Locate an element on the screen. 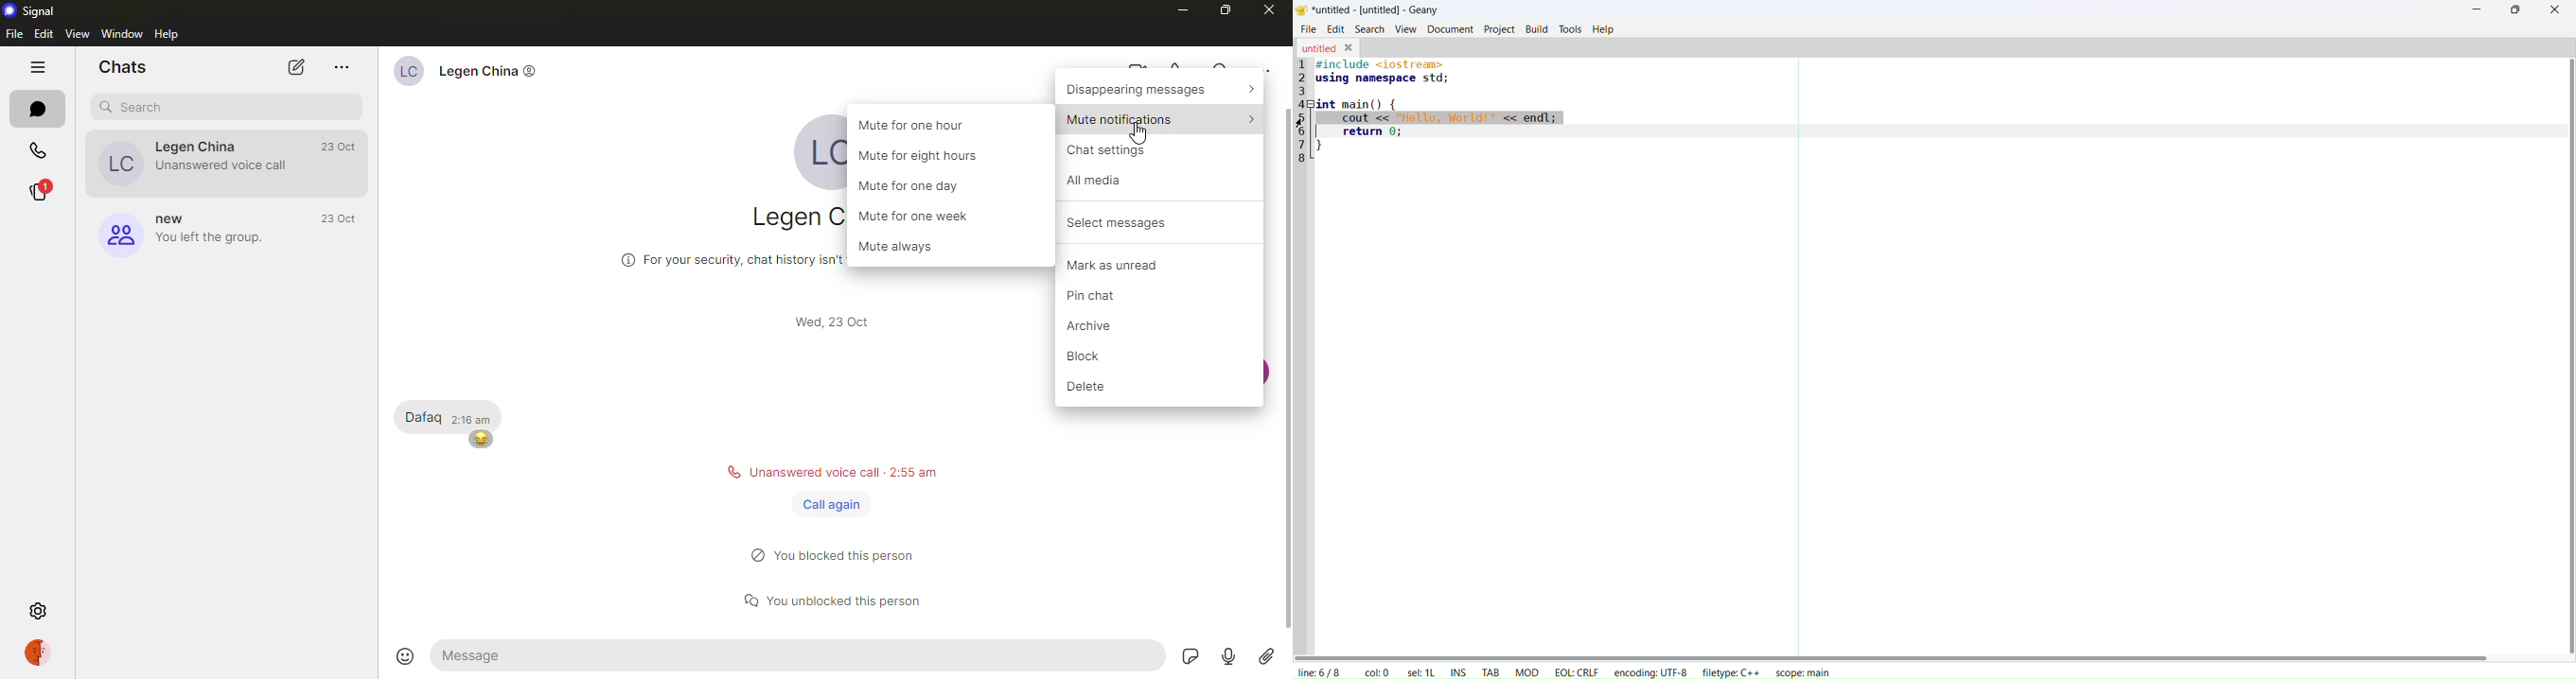 The width and height of the screenshot is (2576, 700). status message is located at coordinates (844, 597).